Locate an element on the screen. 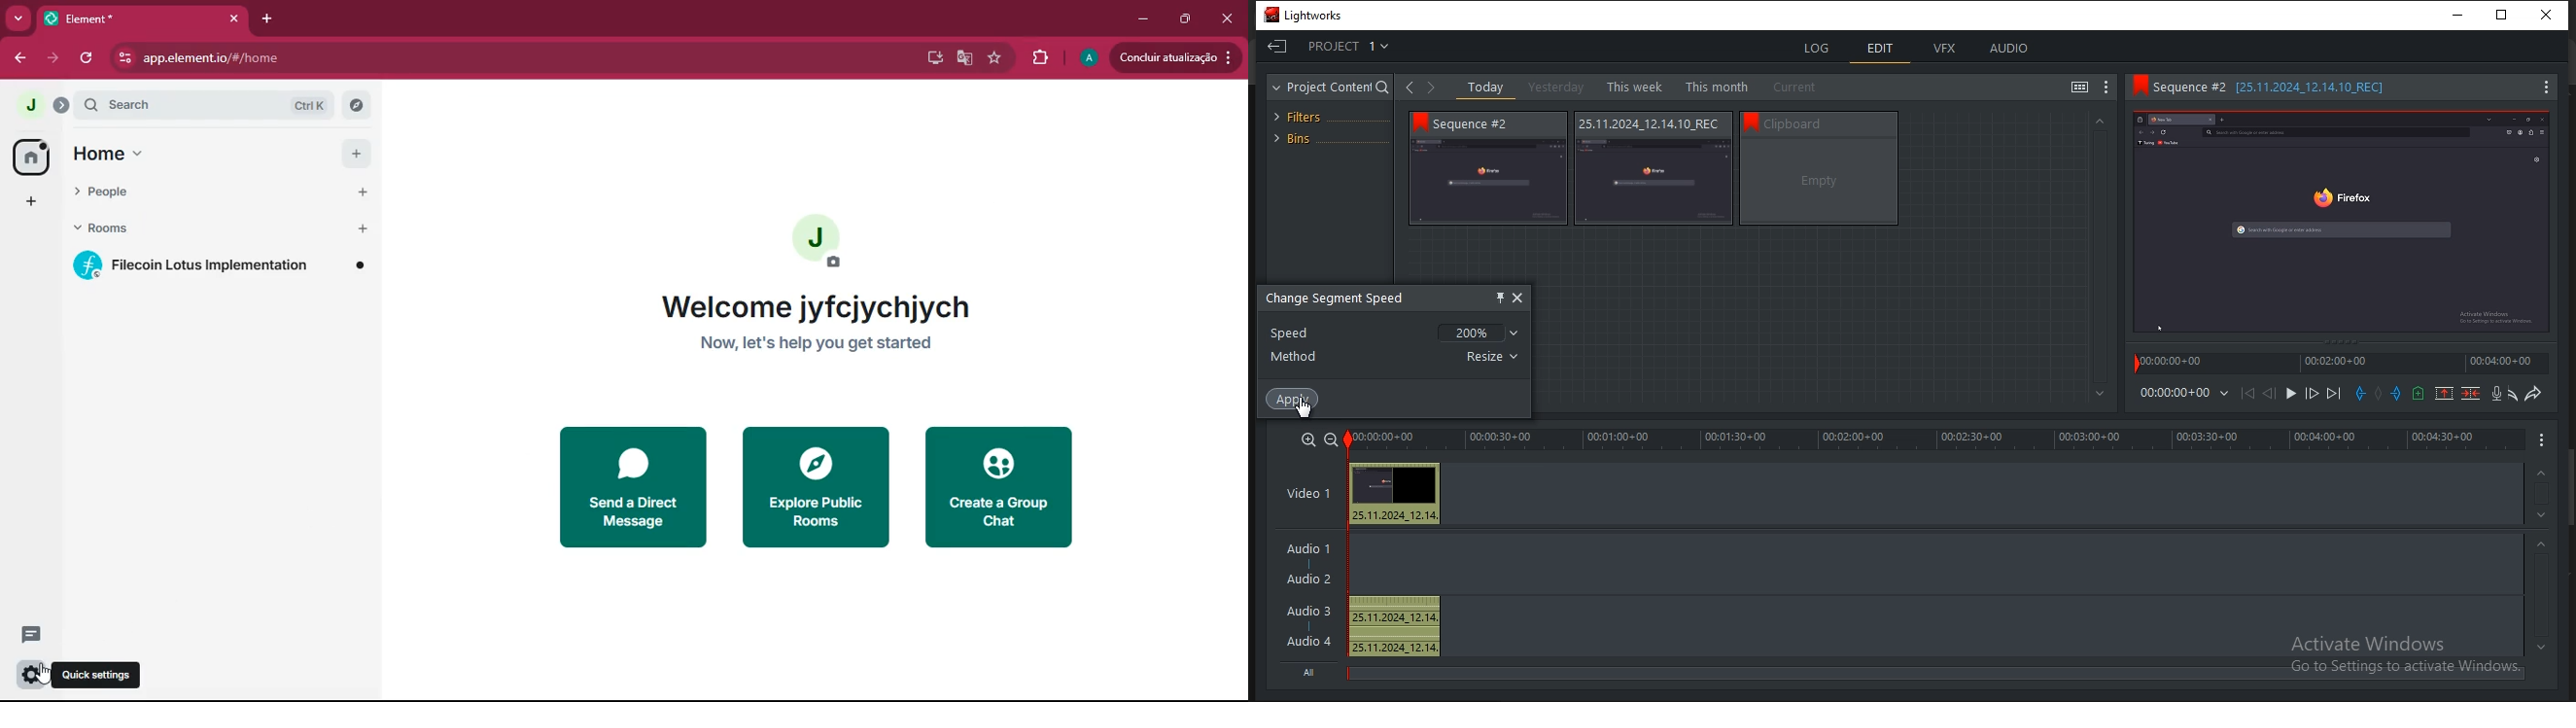  Sequence preview thumbnail is located at coordinates (2340, 220).